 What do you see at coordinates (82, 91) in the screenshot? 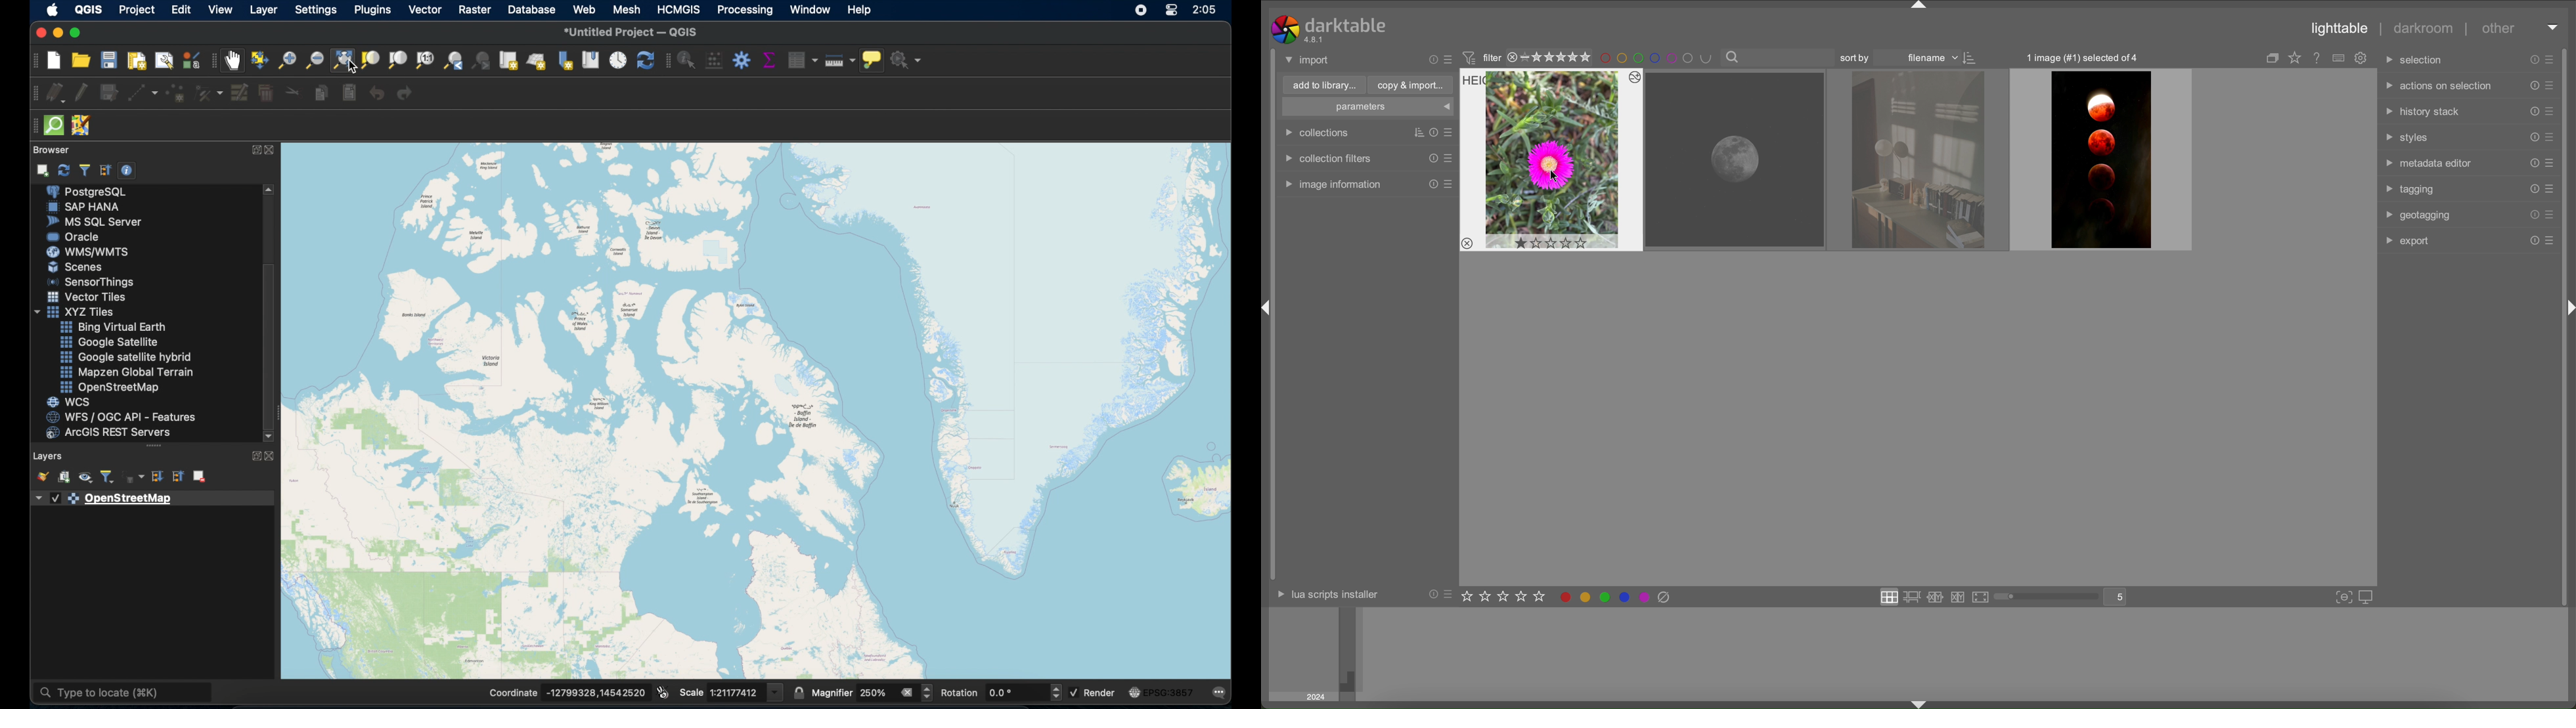
I see `toggle editing` at bounding box center [82, 91].